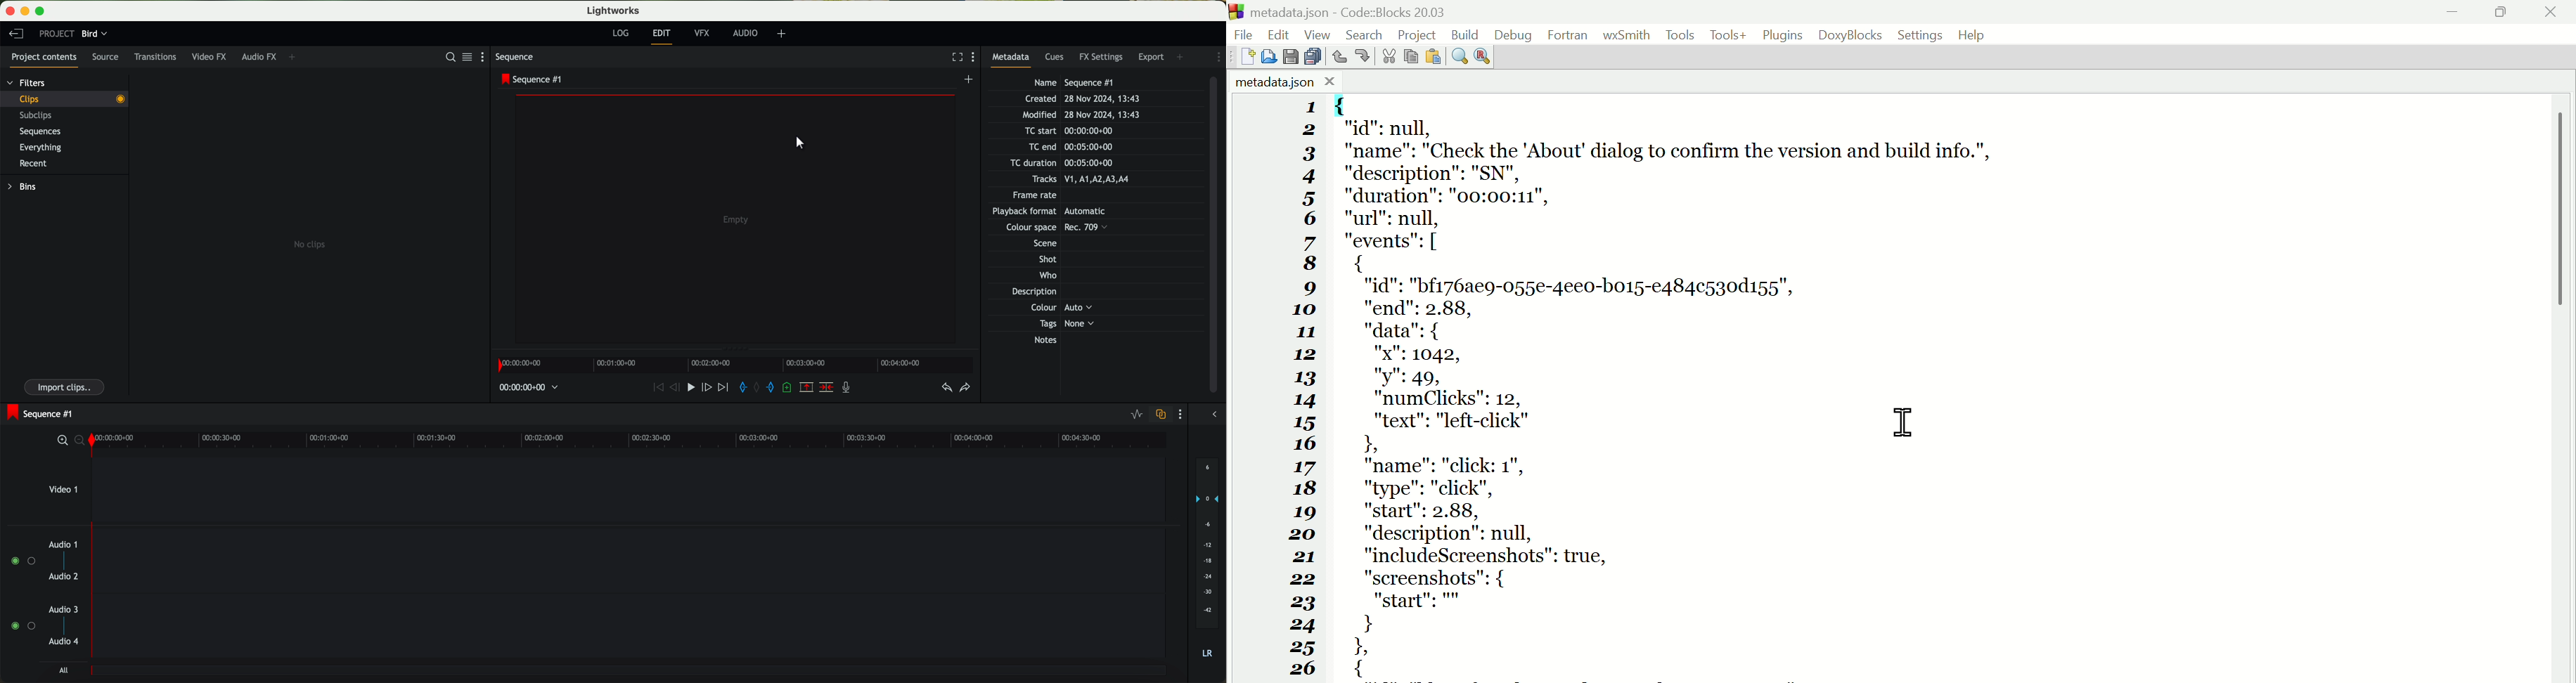  I want to click on Help, so click(1976, 34).